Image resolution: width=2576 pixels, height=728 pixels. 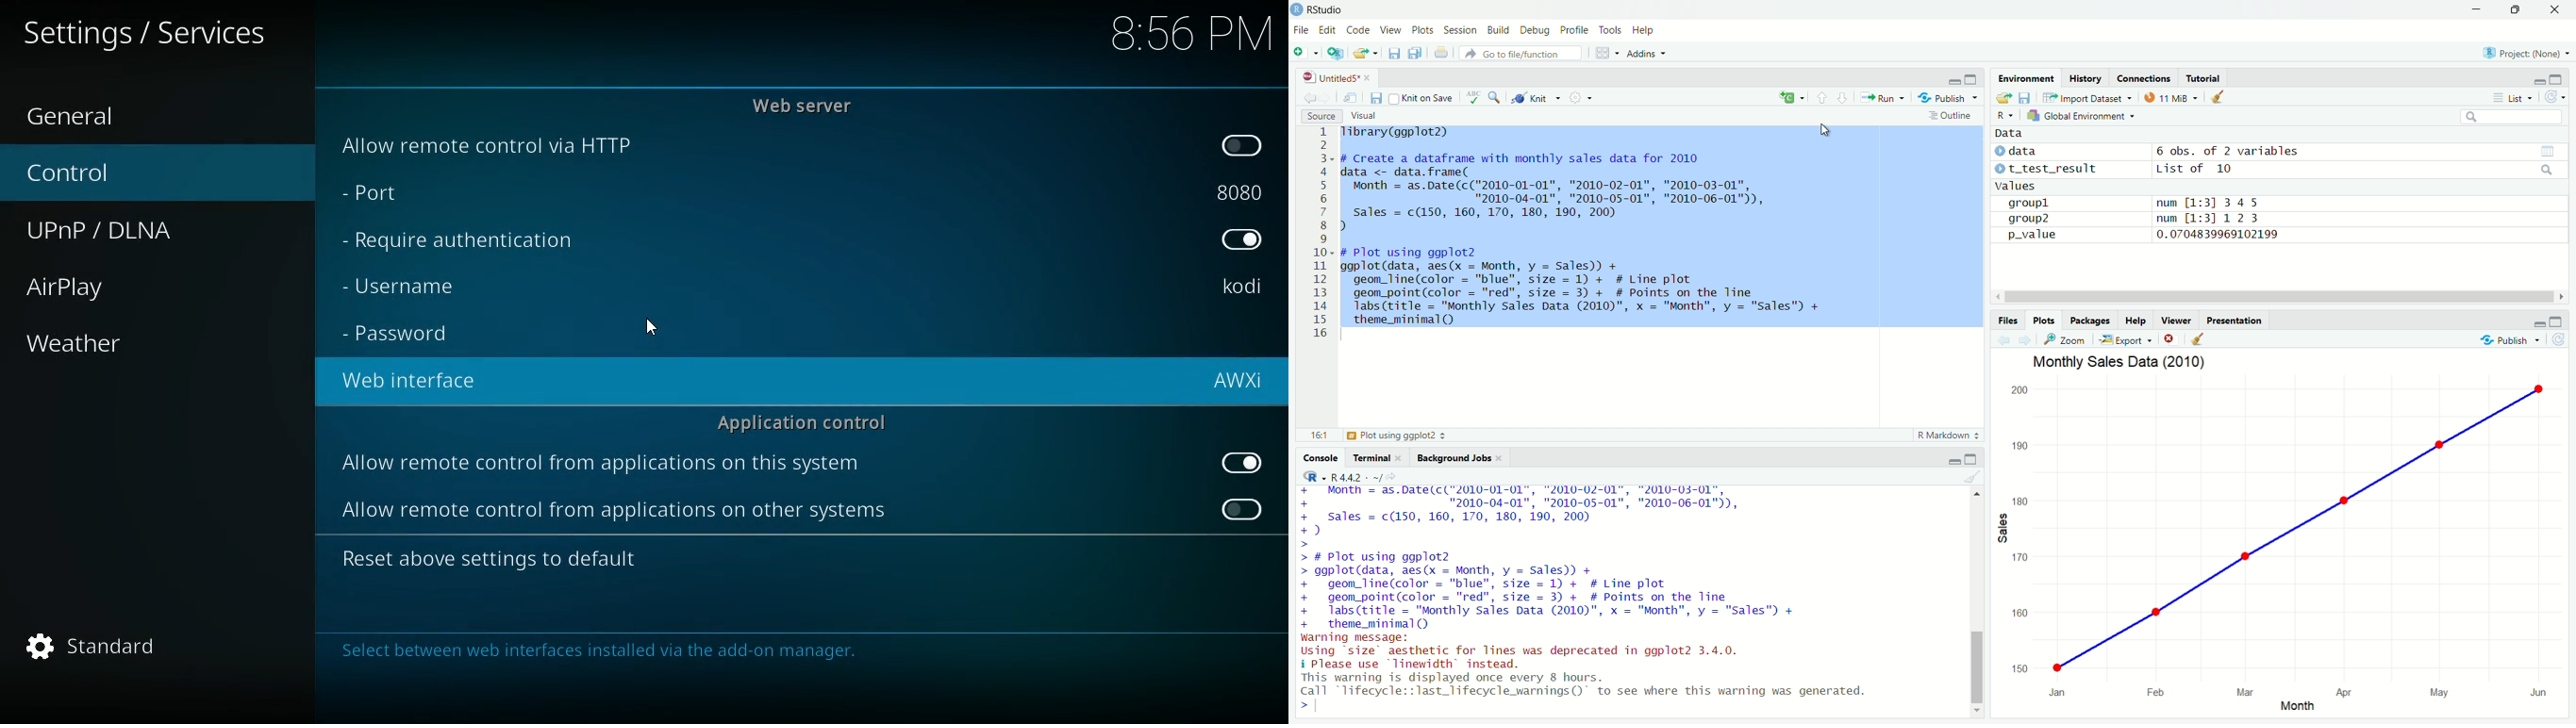 What do you see at coordinates (2004, 320) in the screenshot?
I see `Files` at bounding box center [2004, 320].